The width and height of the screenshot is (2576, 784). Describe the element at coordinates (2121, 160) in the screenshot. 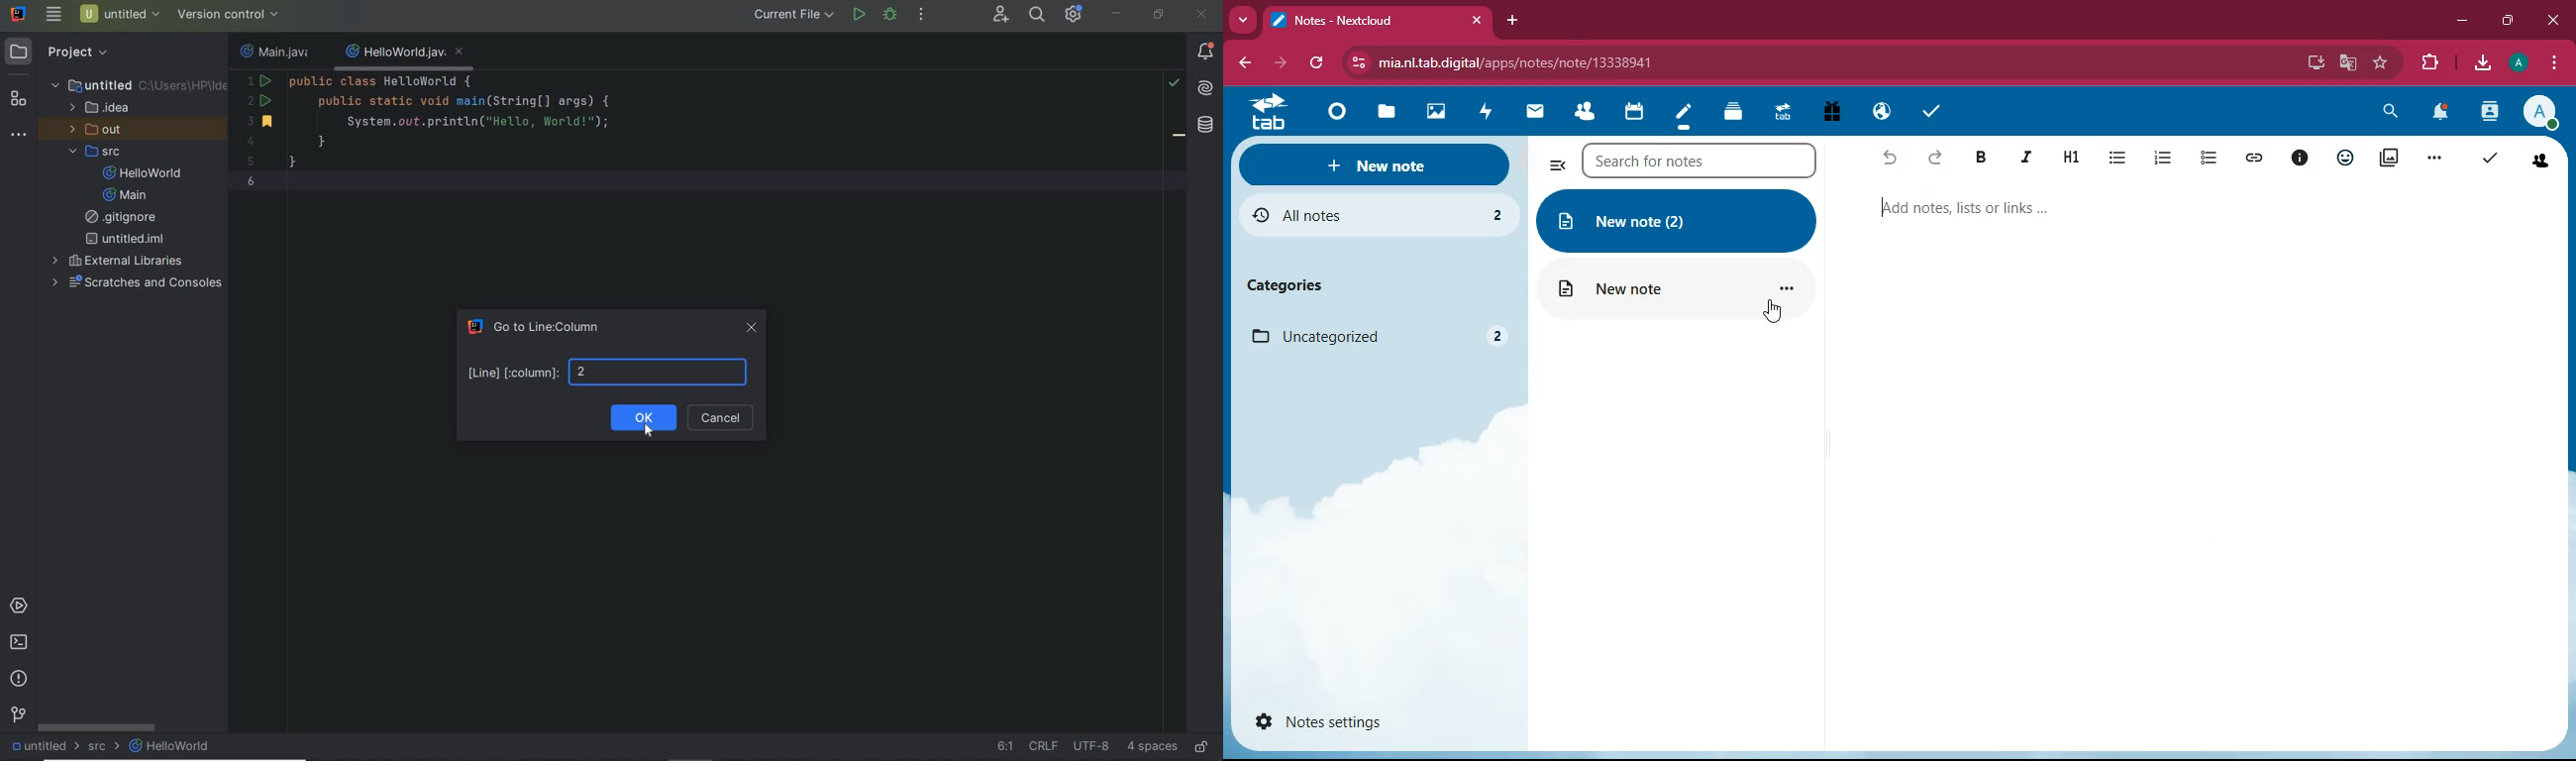

I see `list` at that location.